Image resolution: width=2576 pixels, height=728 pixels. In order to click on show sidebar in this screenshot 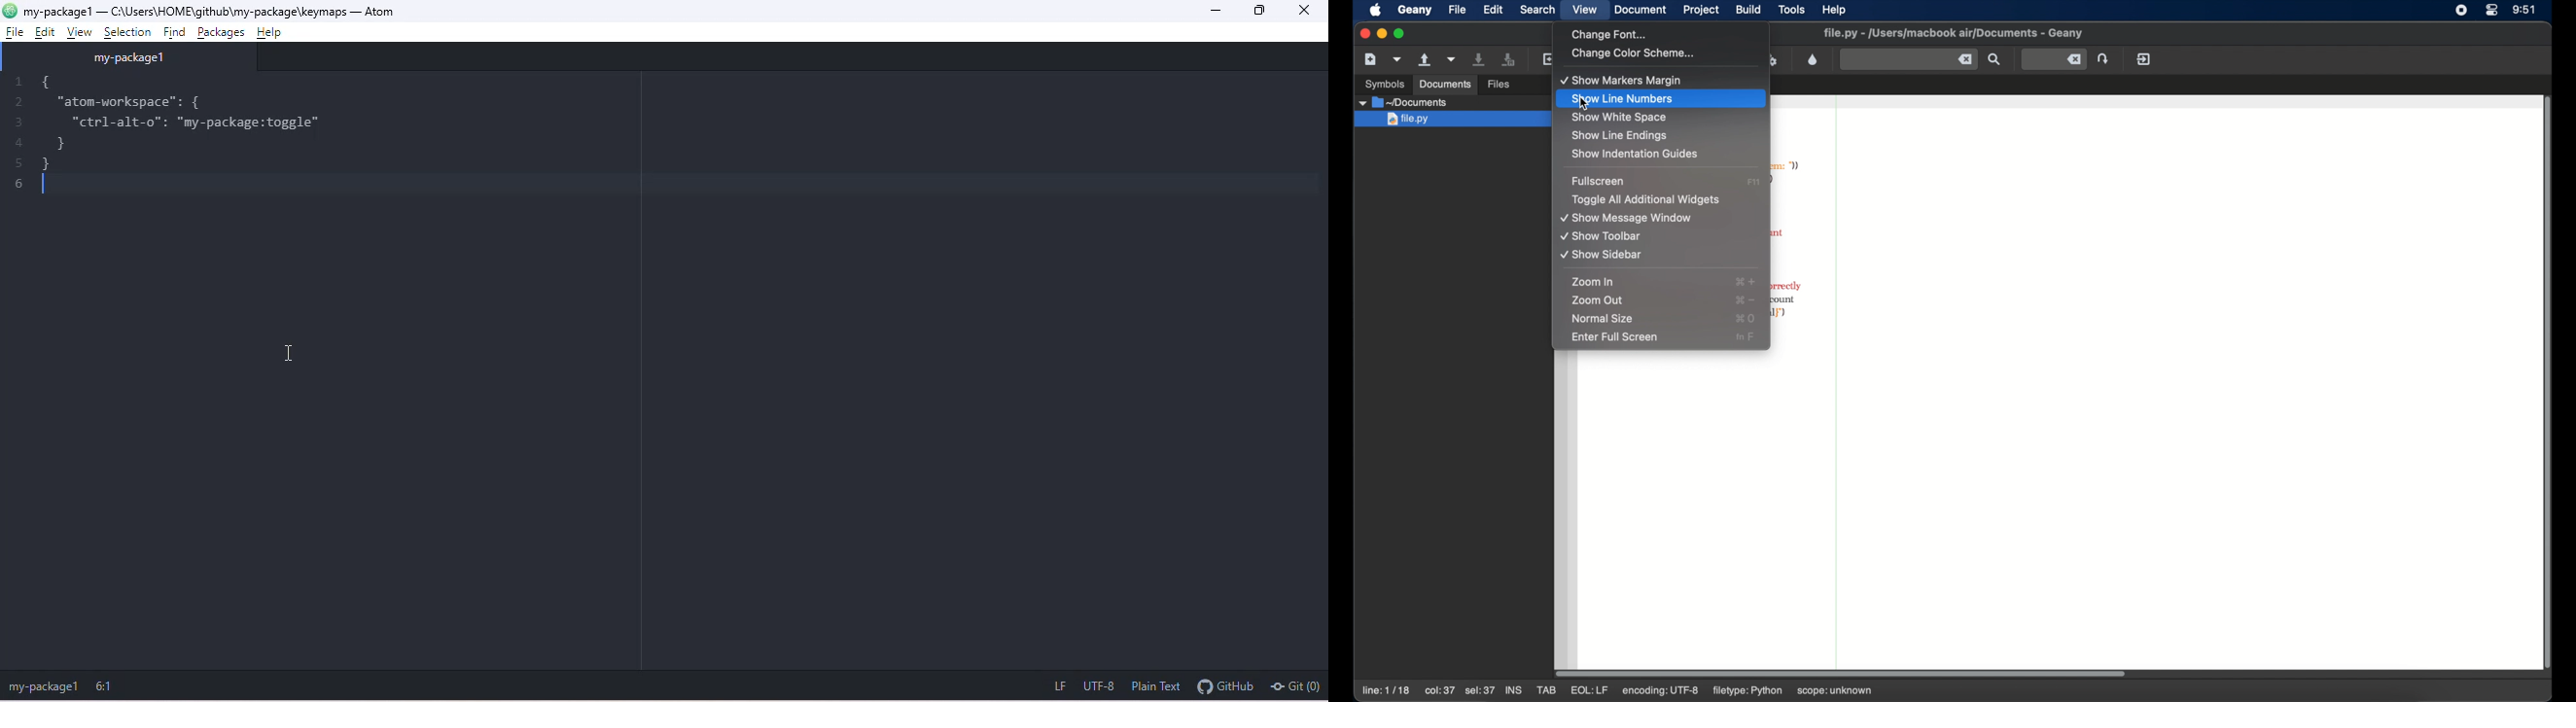, I will do `click(1602, 255)`.